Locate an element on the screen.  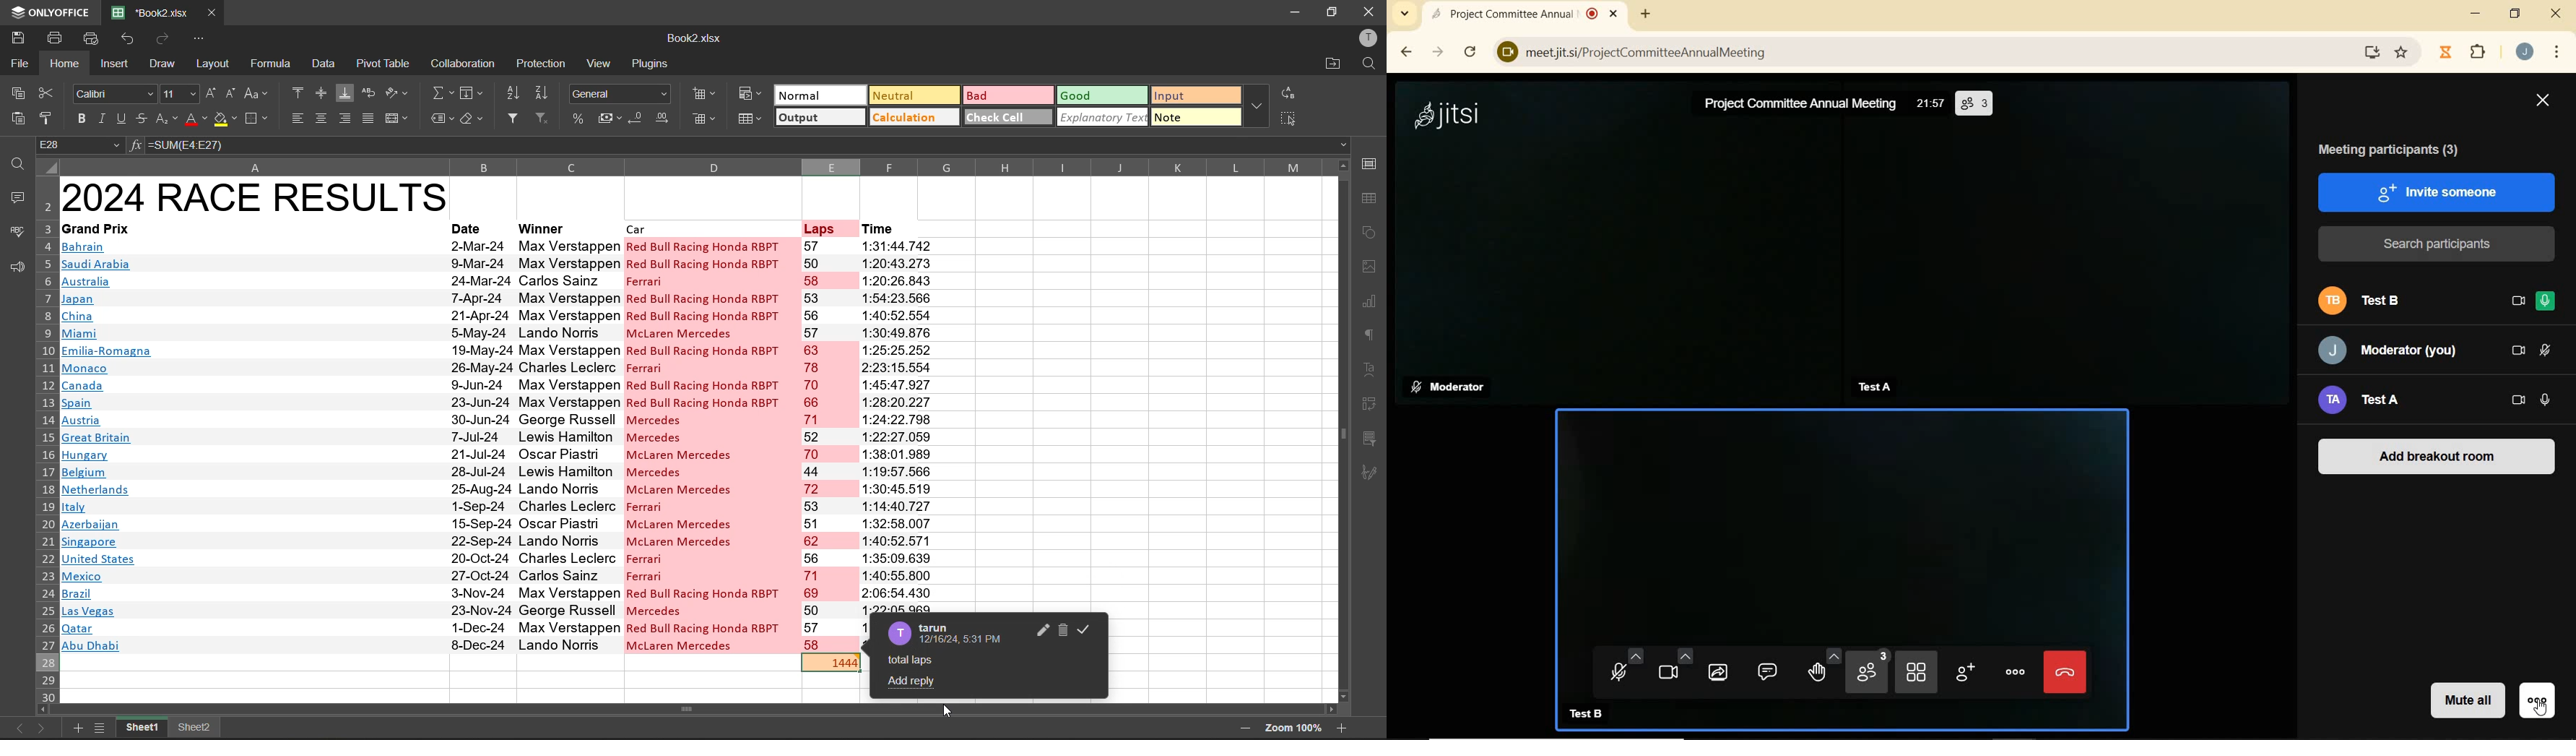
open location is located at coordinates (1334, 64).